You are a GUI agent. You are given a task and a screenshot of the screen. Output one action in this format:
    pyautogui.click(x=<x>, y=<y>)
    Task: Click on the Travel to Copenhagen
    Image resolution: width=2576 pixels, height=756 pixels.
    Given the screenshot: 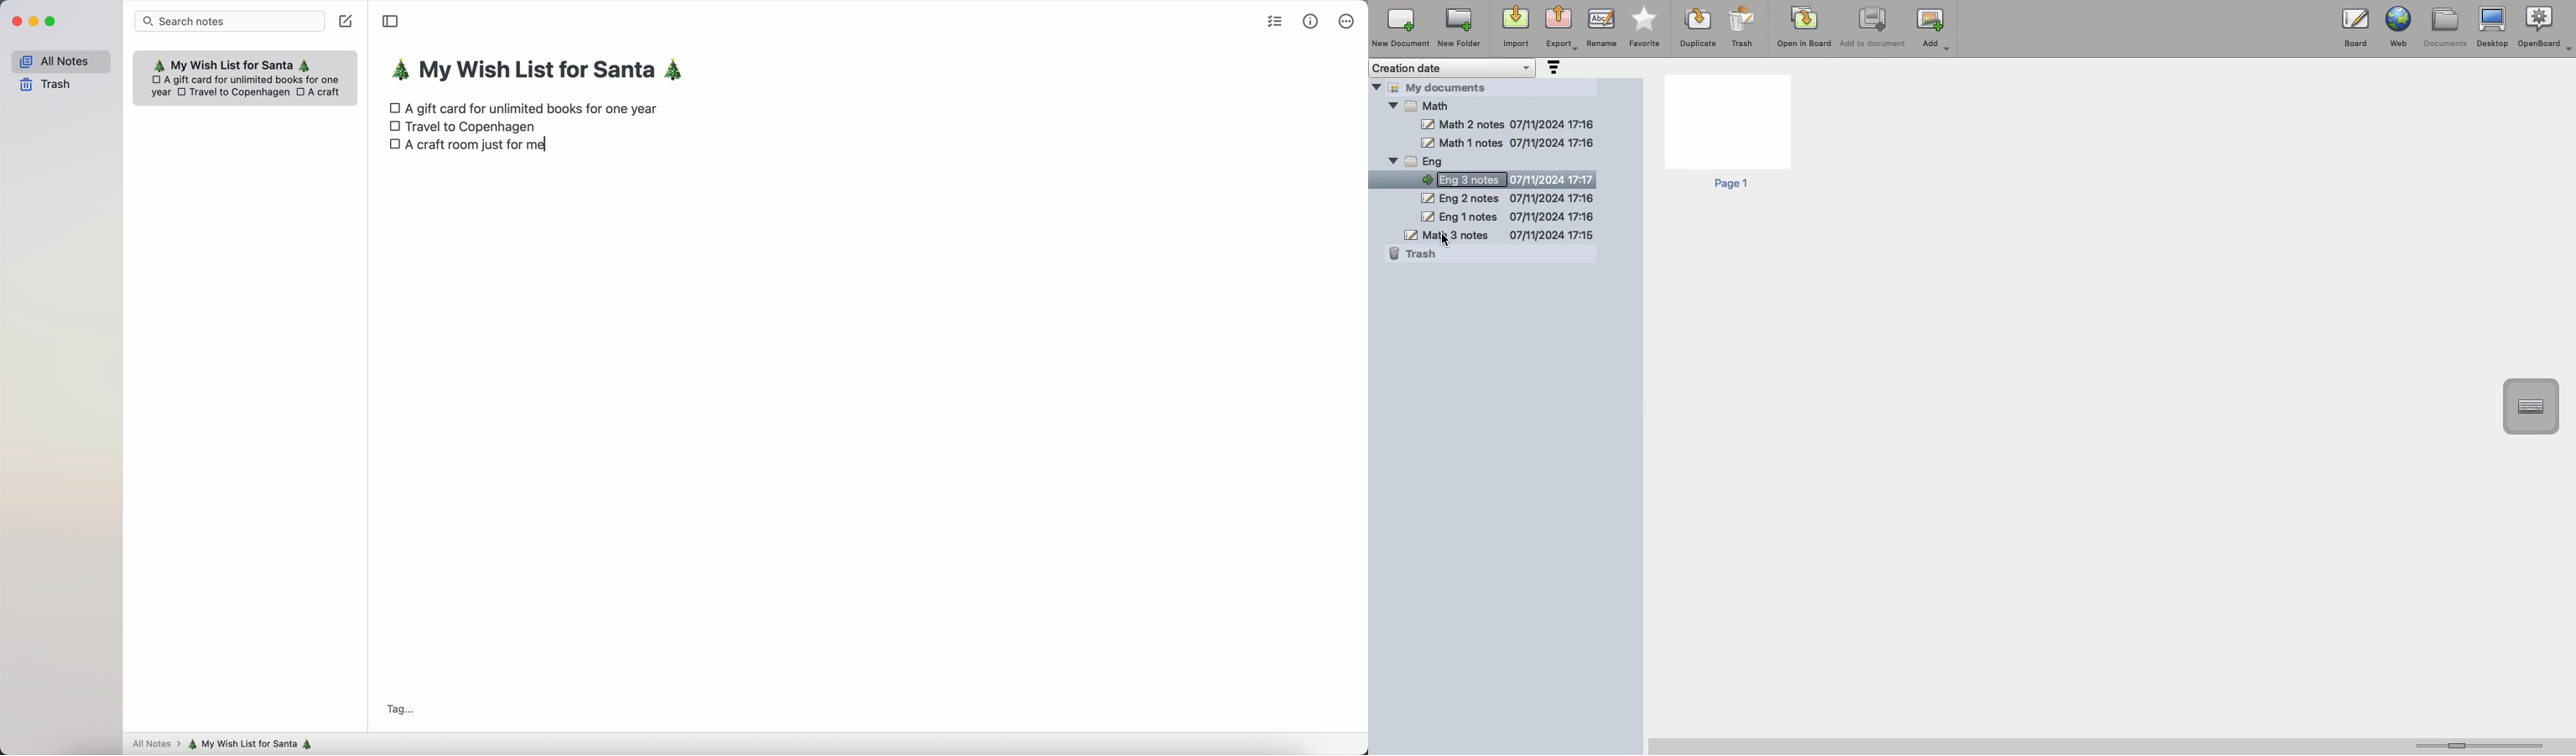 What is the action you would take?
    pyautogui.click(x=474, y=127)
    